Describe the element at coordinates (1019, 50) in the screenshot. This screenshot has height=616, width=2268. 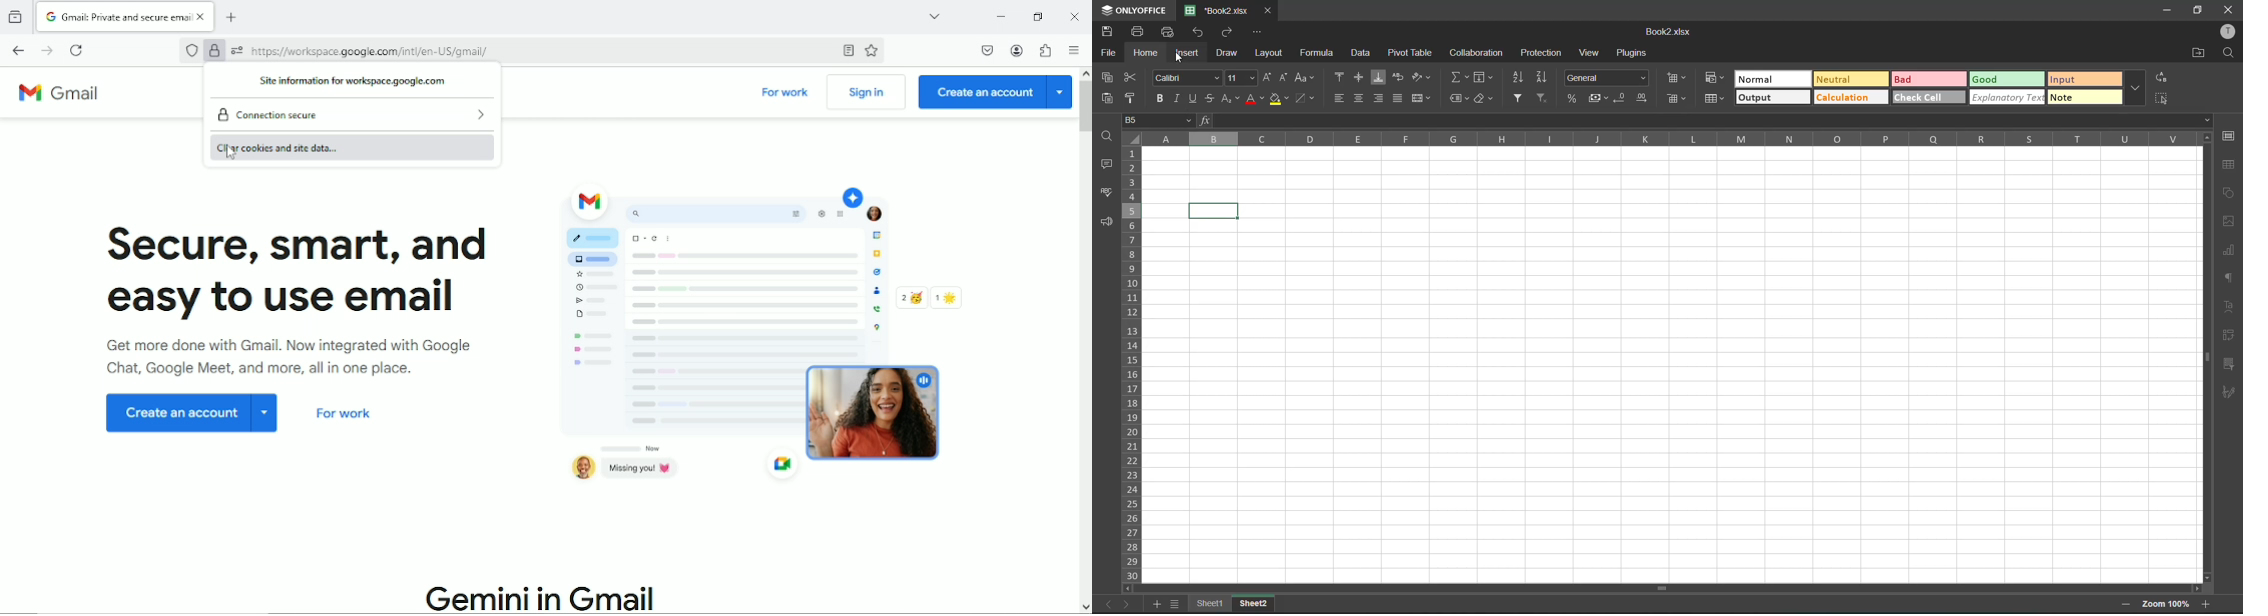
I see `Account` at that location.